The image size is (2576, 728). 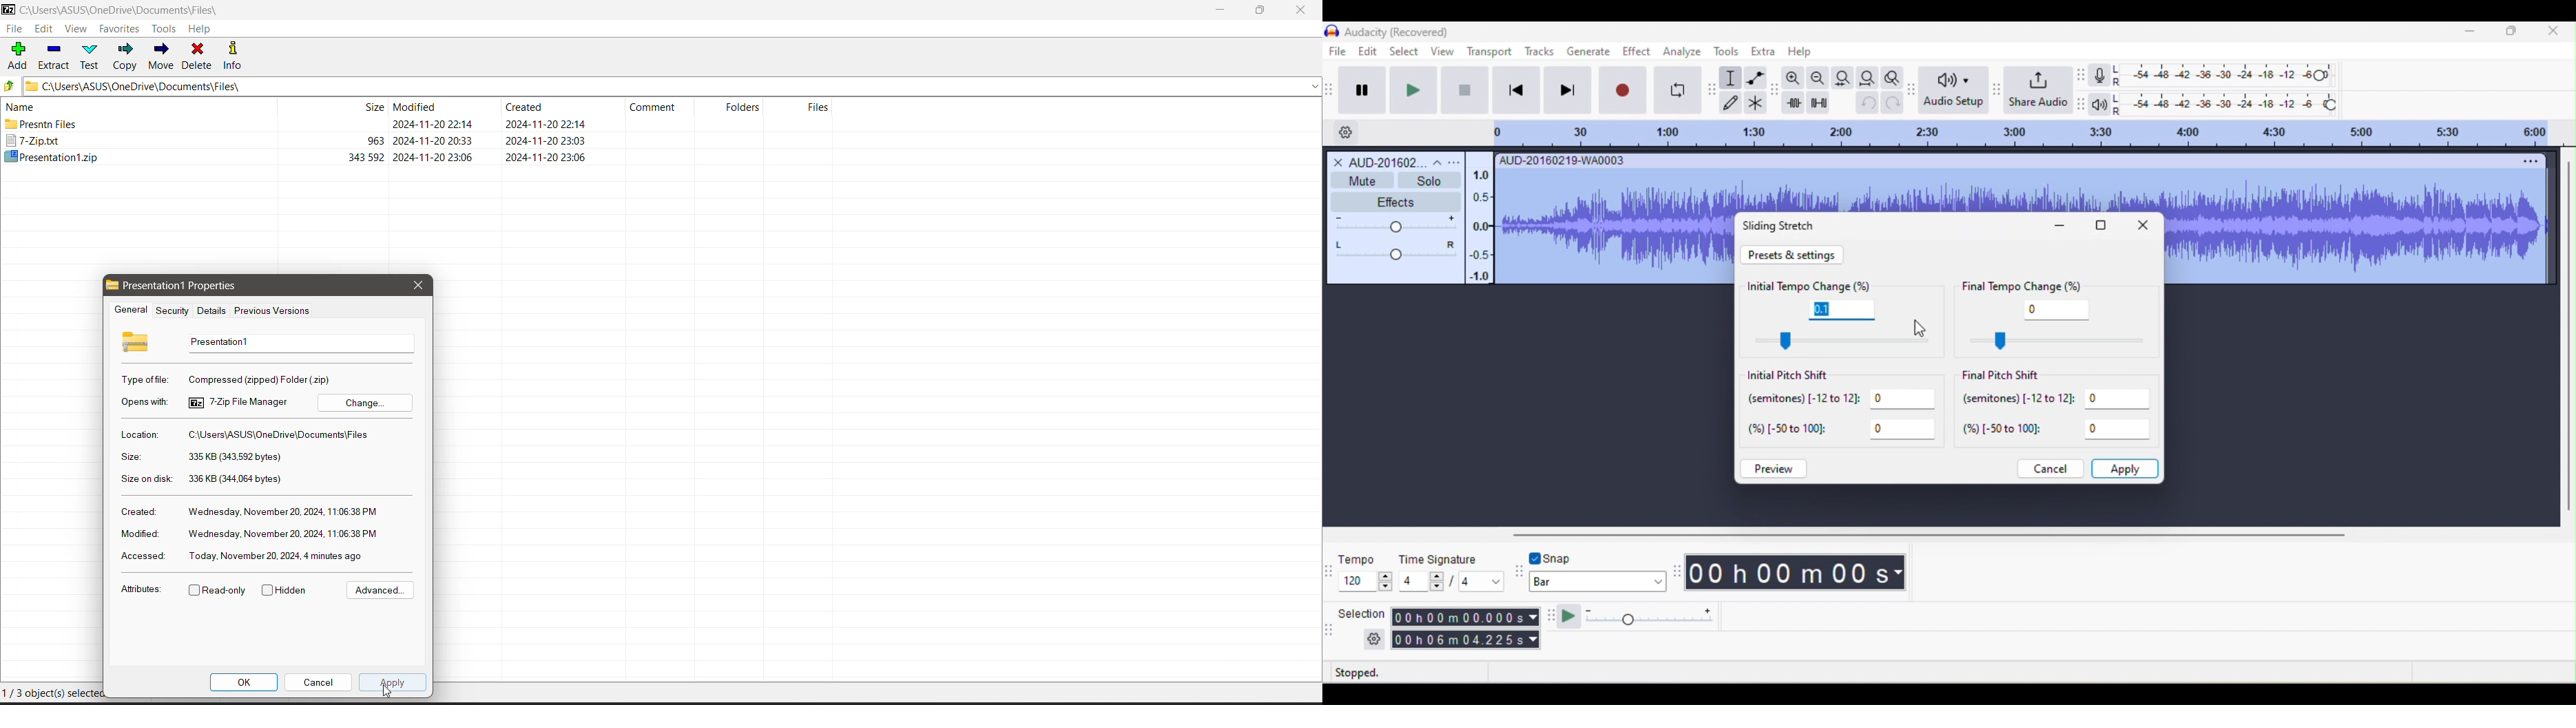 I want to click on extra, so click(x=1763, y=54).